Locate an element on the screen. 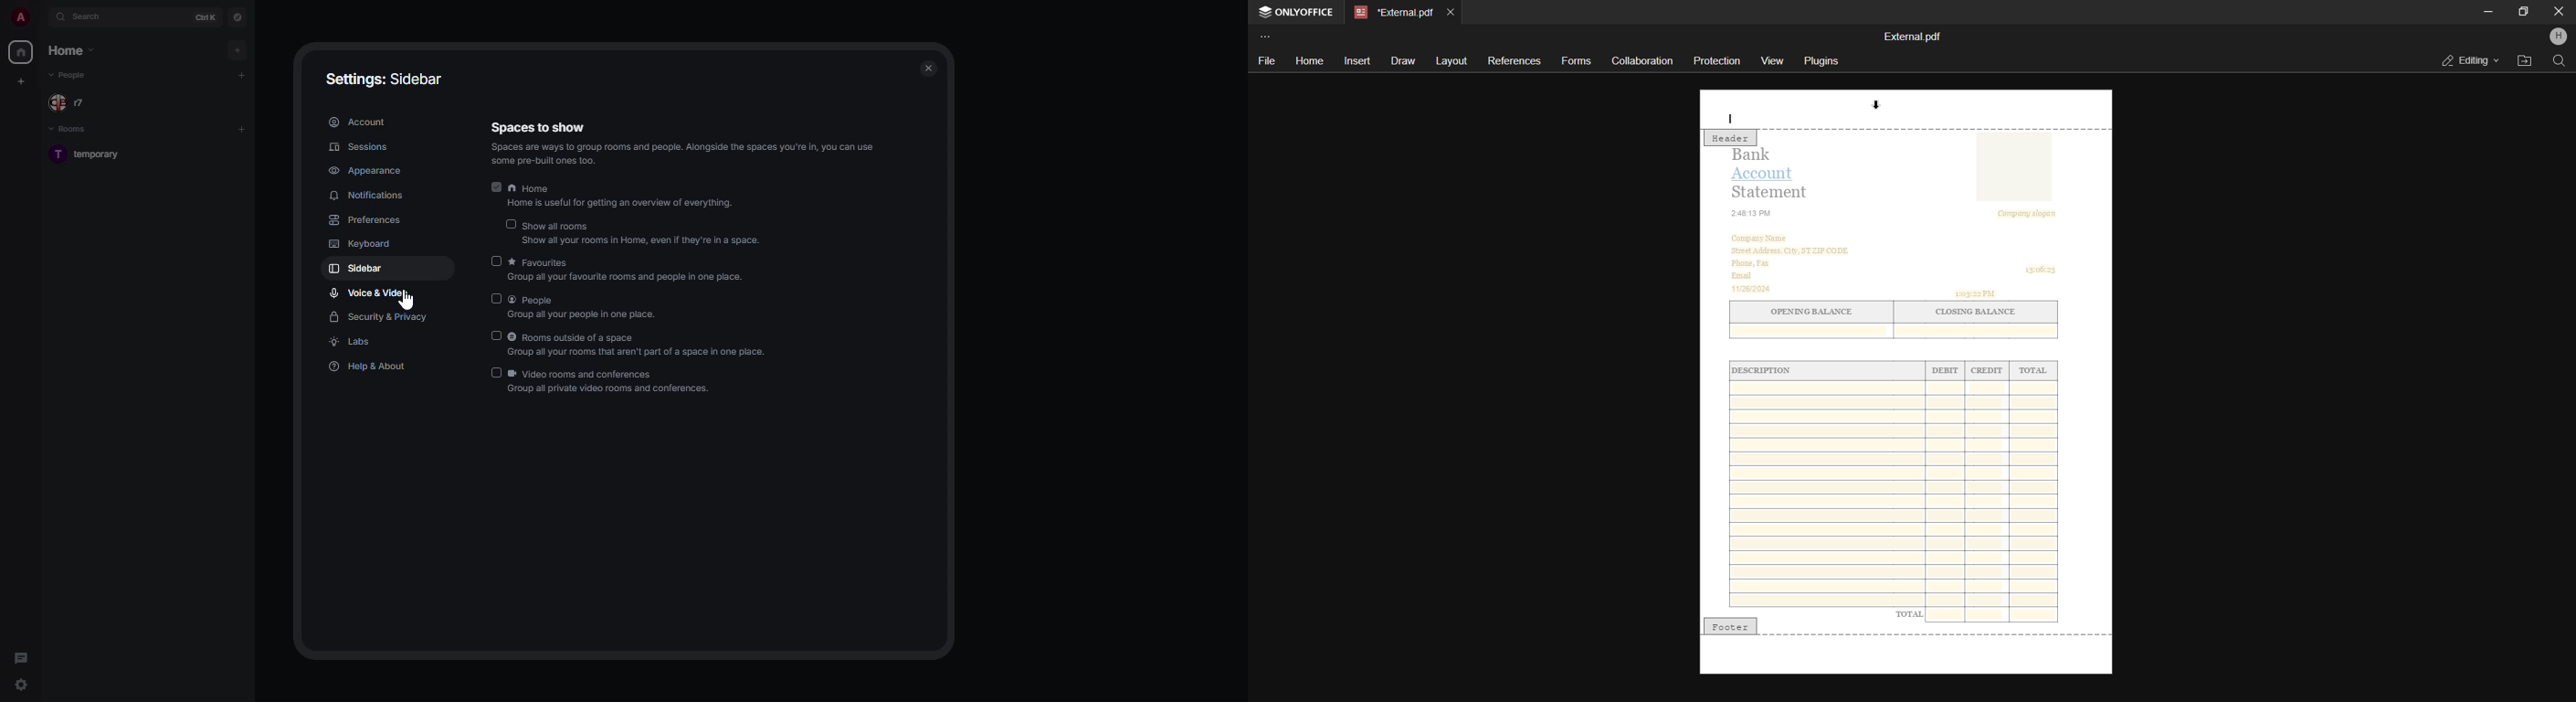 This screenshot has height=728, width=2576. disabled is located at coordinates (509, 225).